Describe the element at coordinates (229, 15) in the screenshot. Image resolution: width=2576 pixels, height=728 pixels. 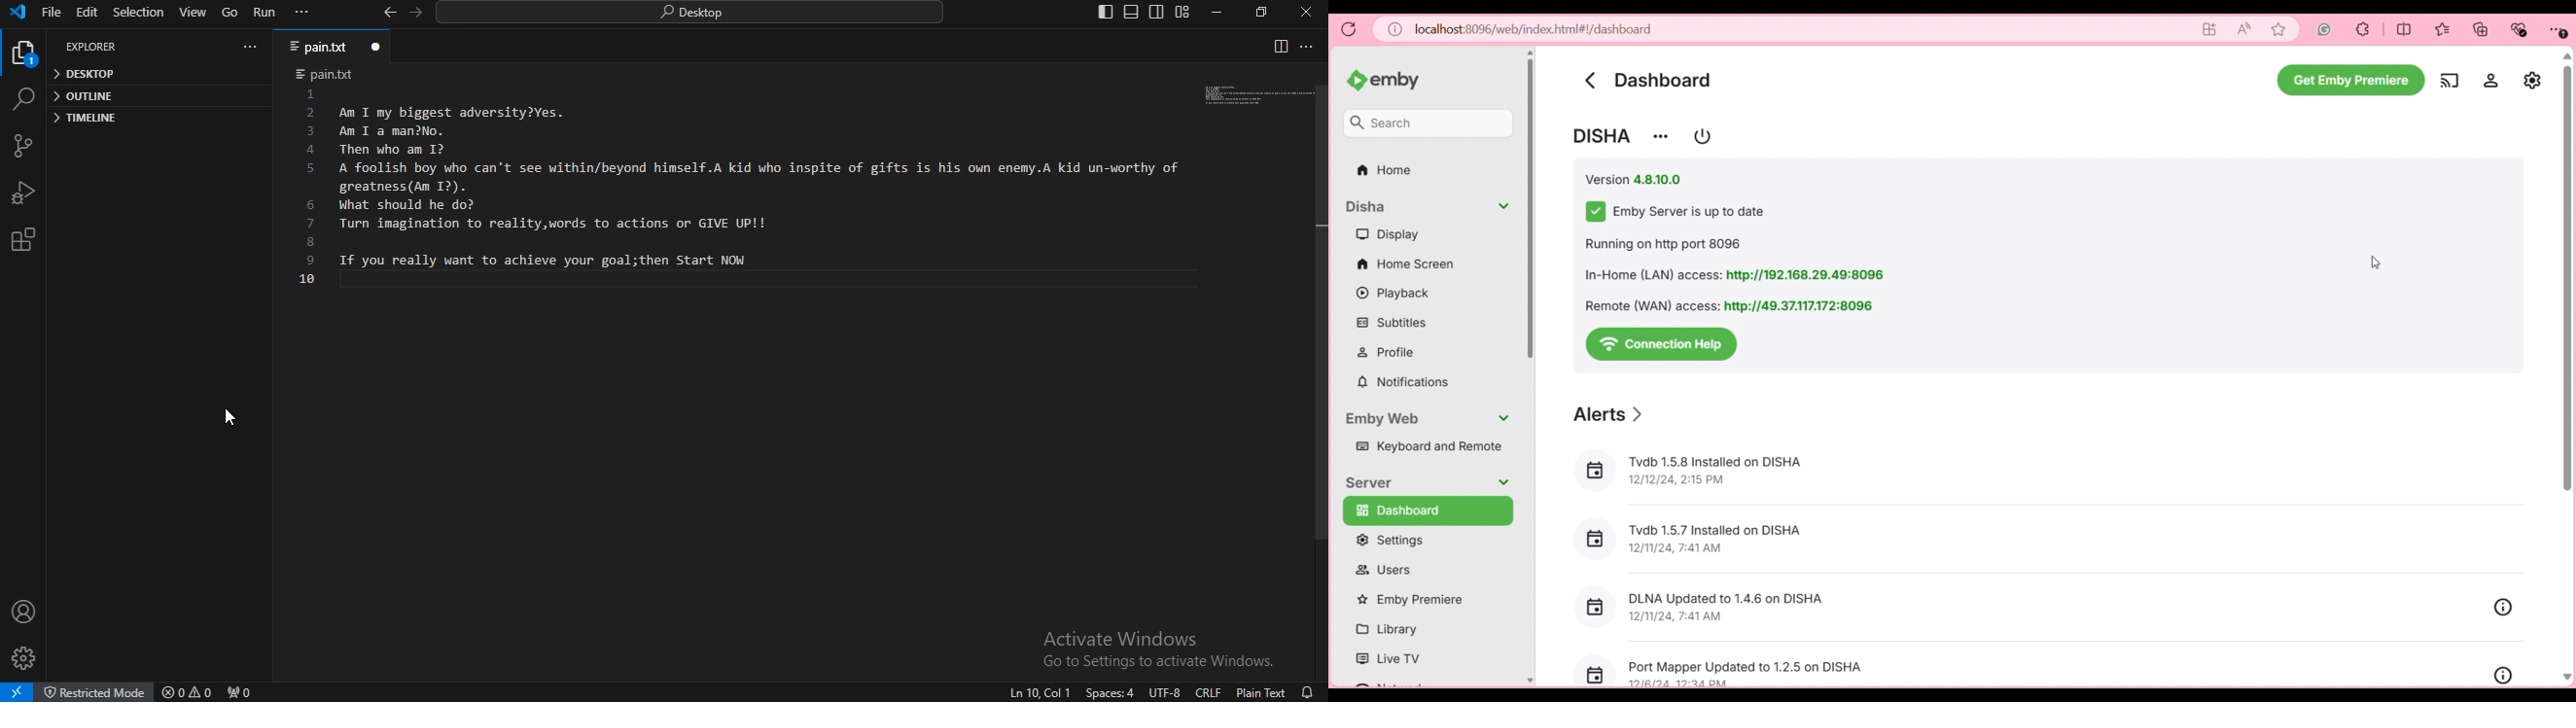
I see `go` at that location.